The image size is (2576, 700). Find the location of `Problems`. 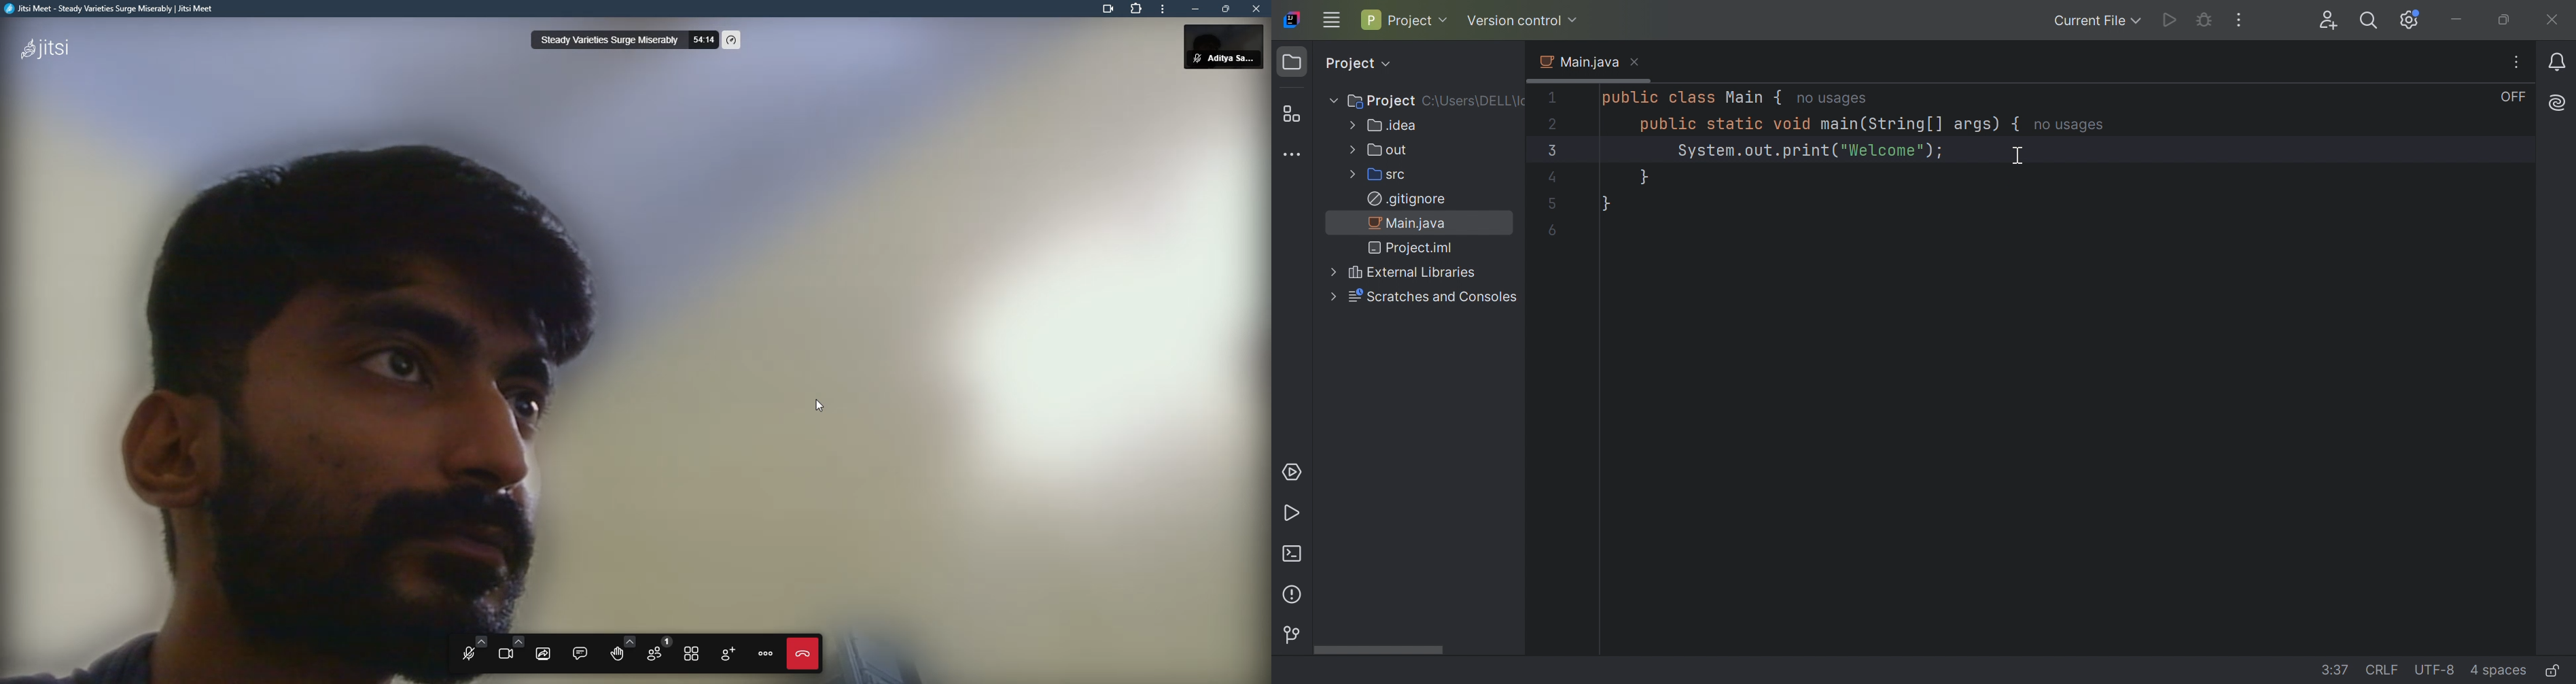

Problems is located at coordinates (1294, 597).